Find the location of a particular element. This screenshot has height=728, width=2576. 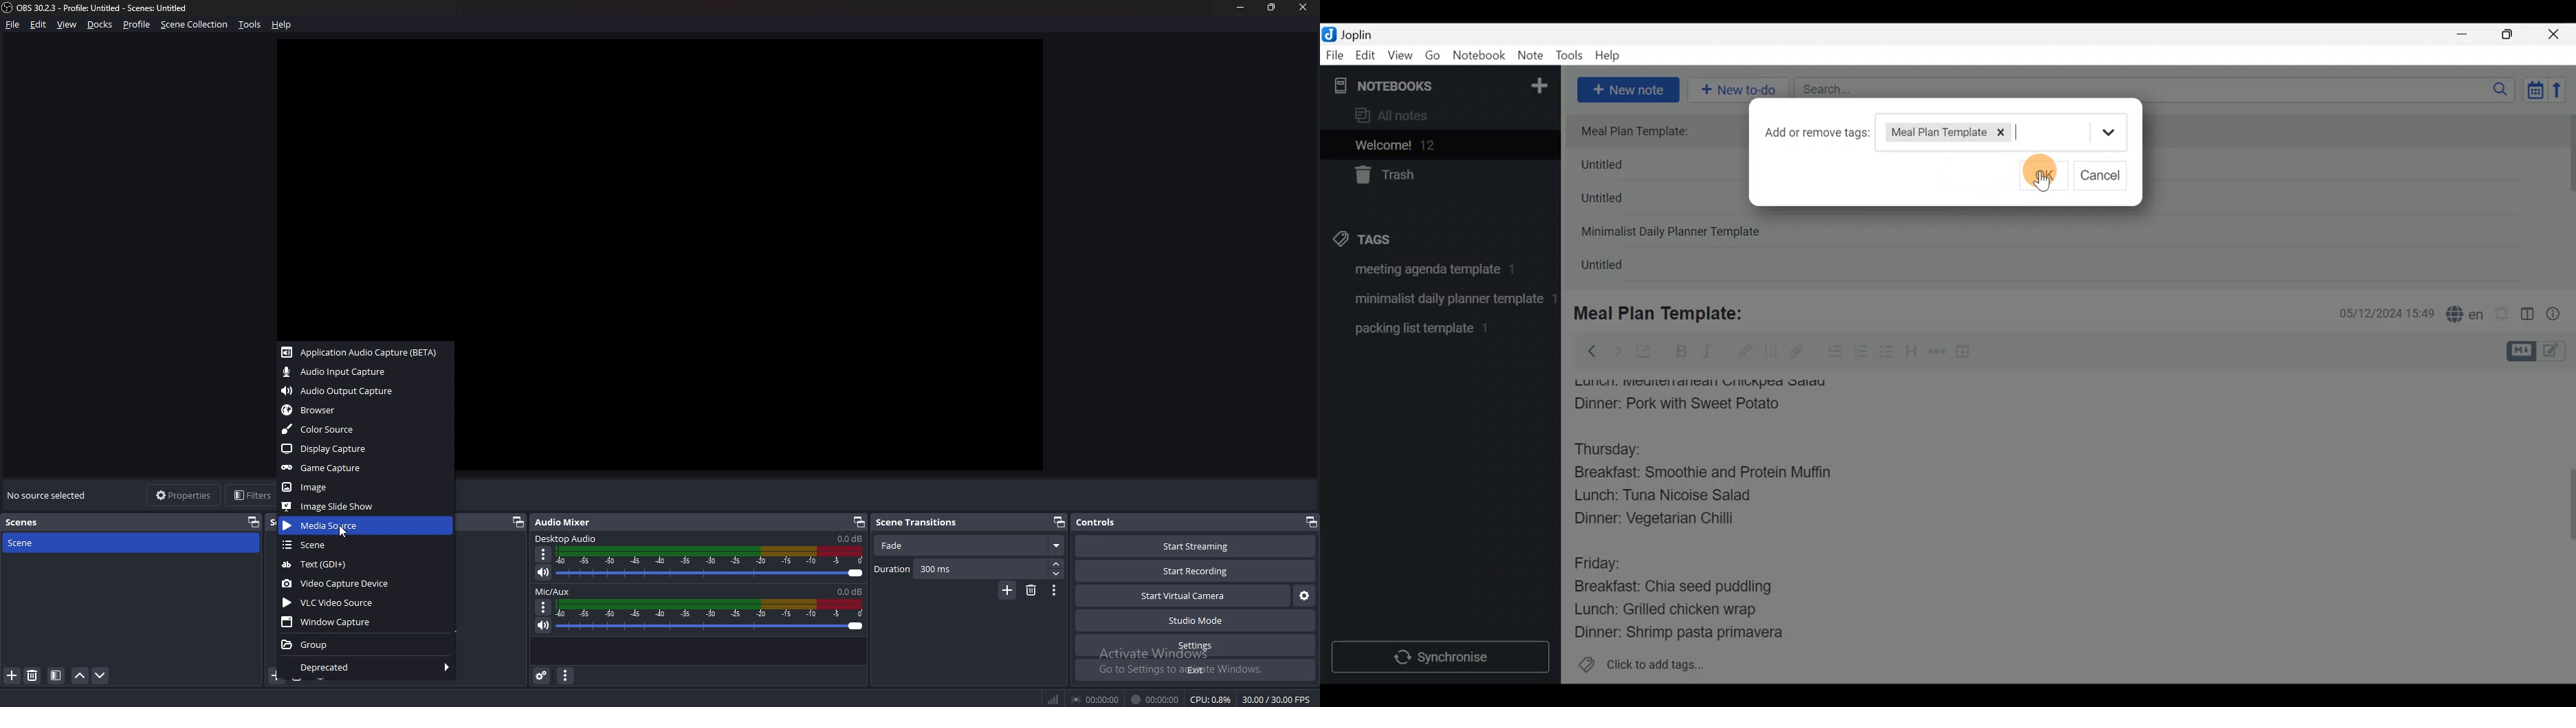

Add or remove tags is located at coordinates (1814, 134).